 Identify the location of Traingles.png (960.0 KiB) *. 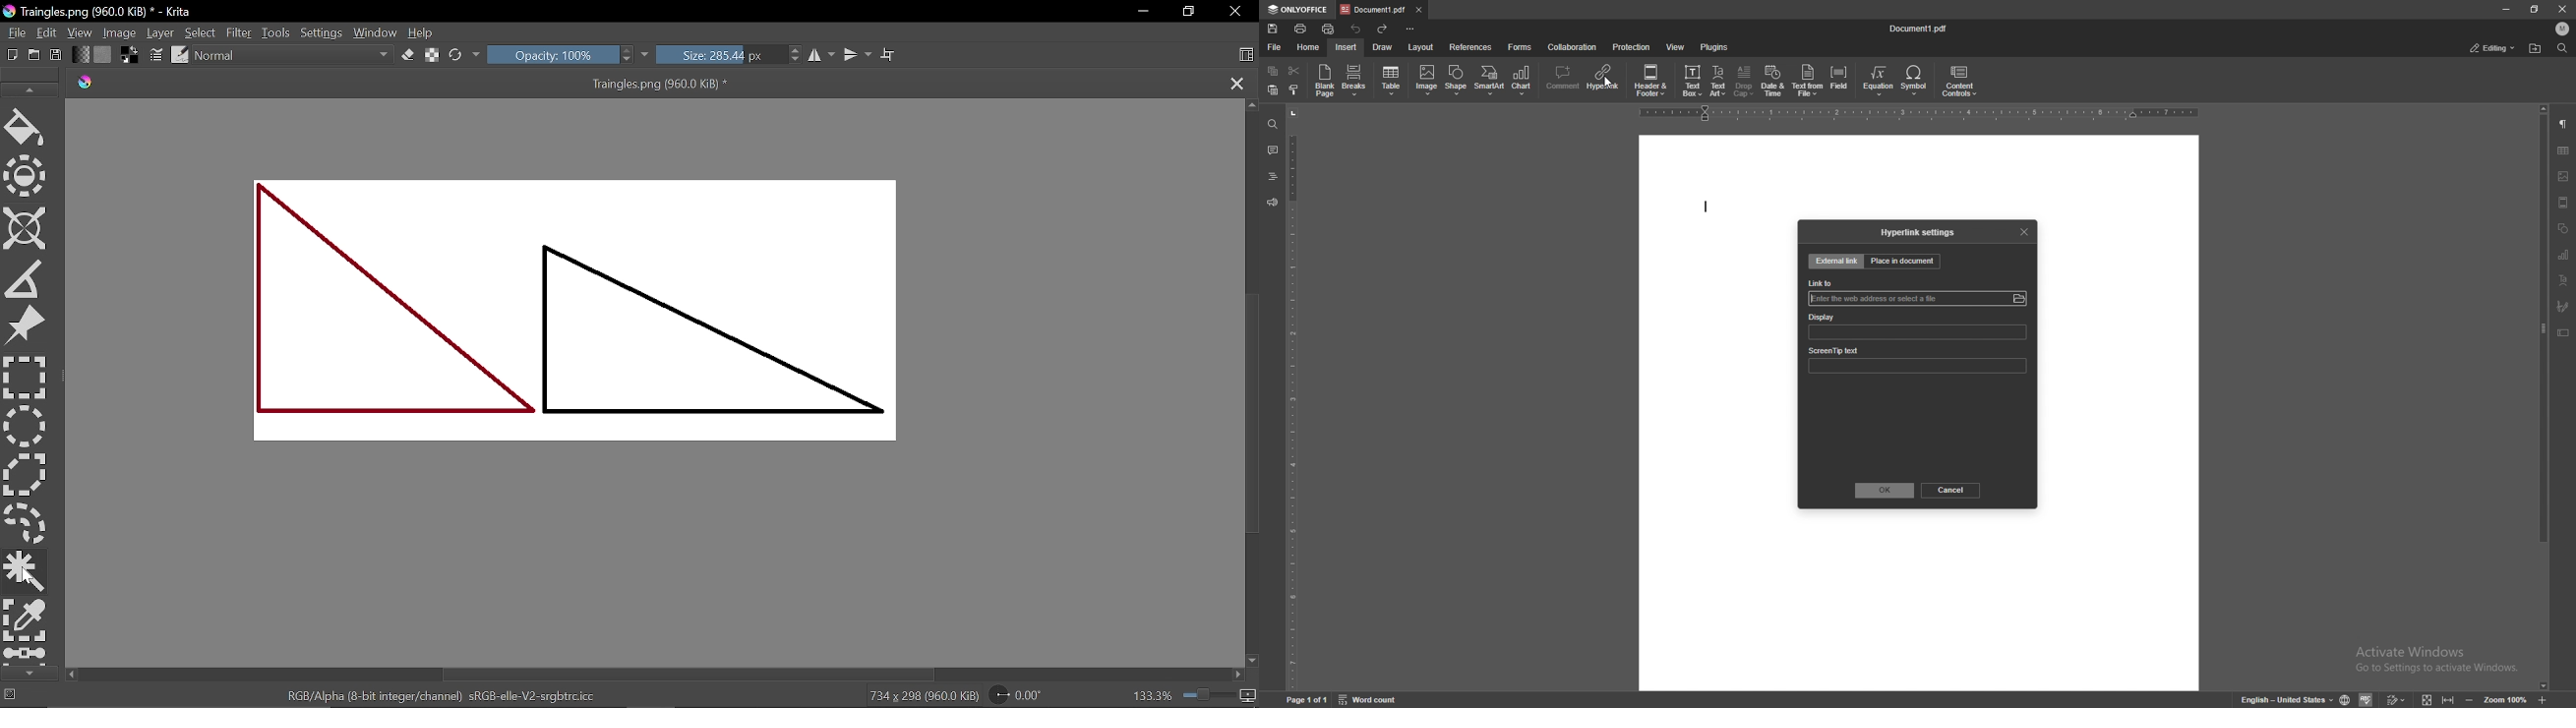
(661, 84).